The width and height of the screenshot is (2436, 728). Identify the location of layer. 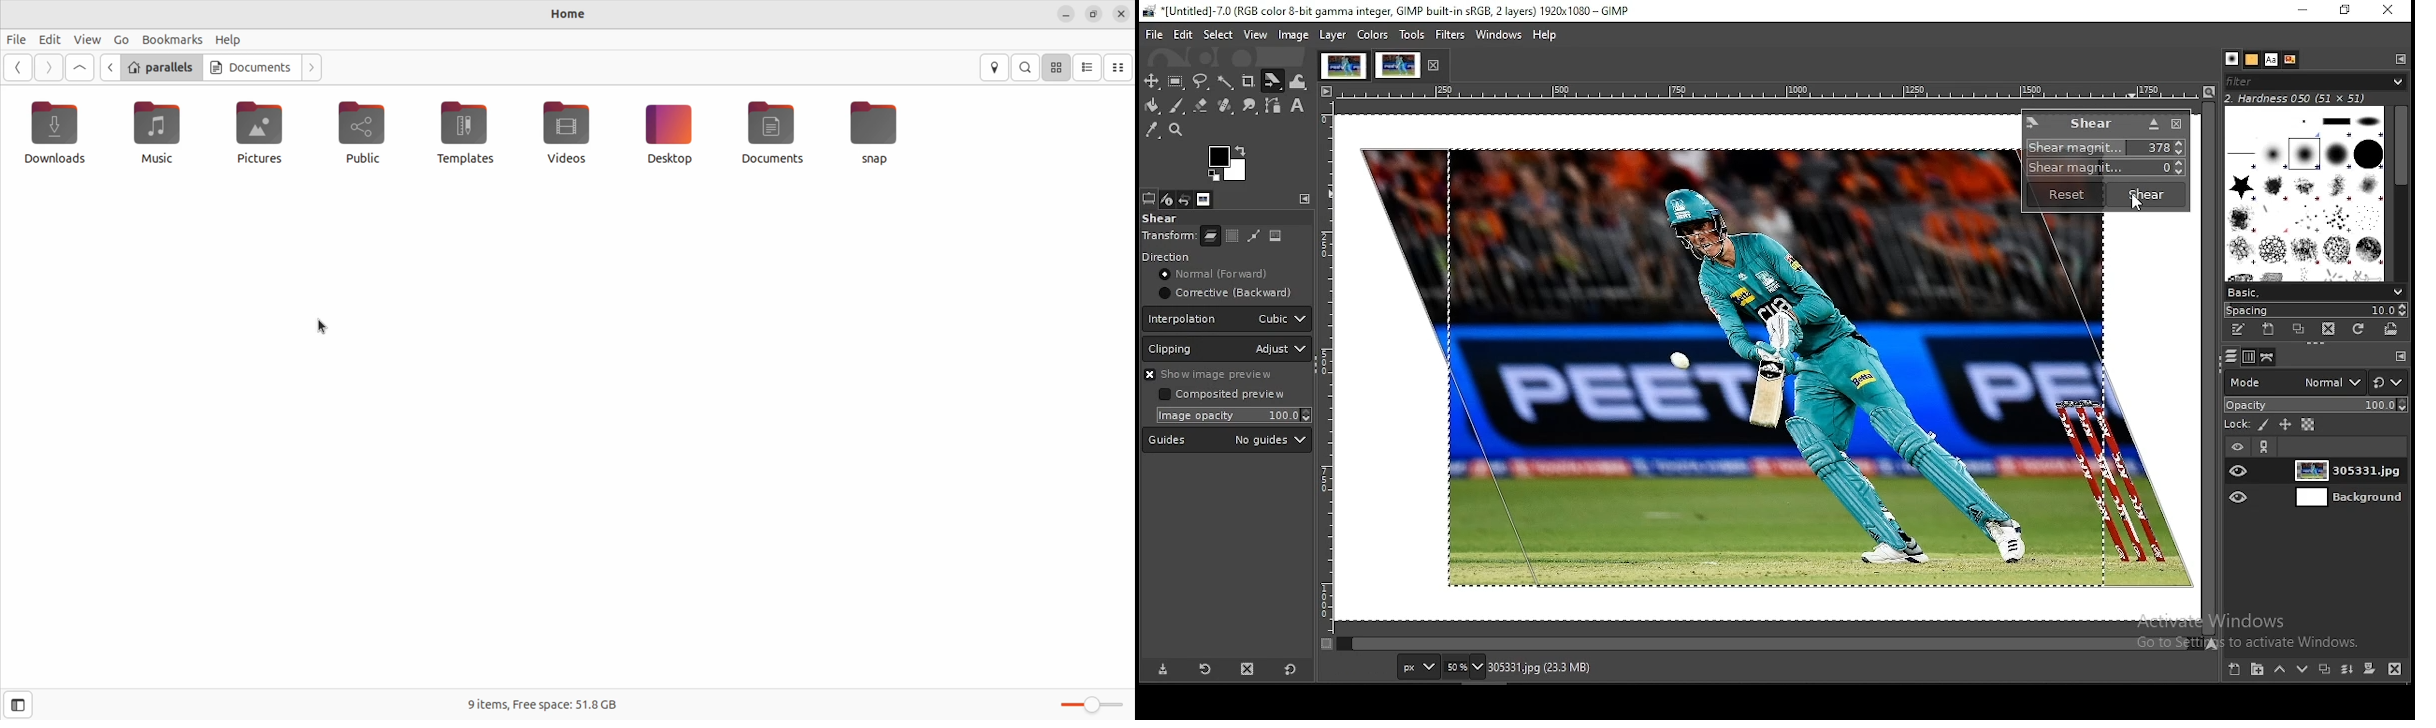
(1211, 236).